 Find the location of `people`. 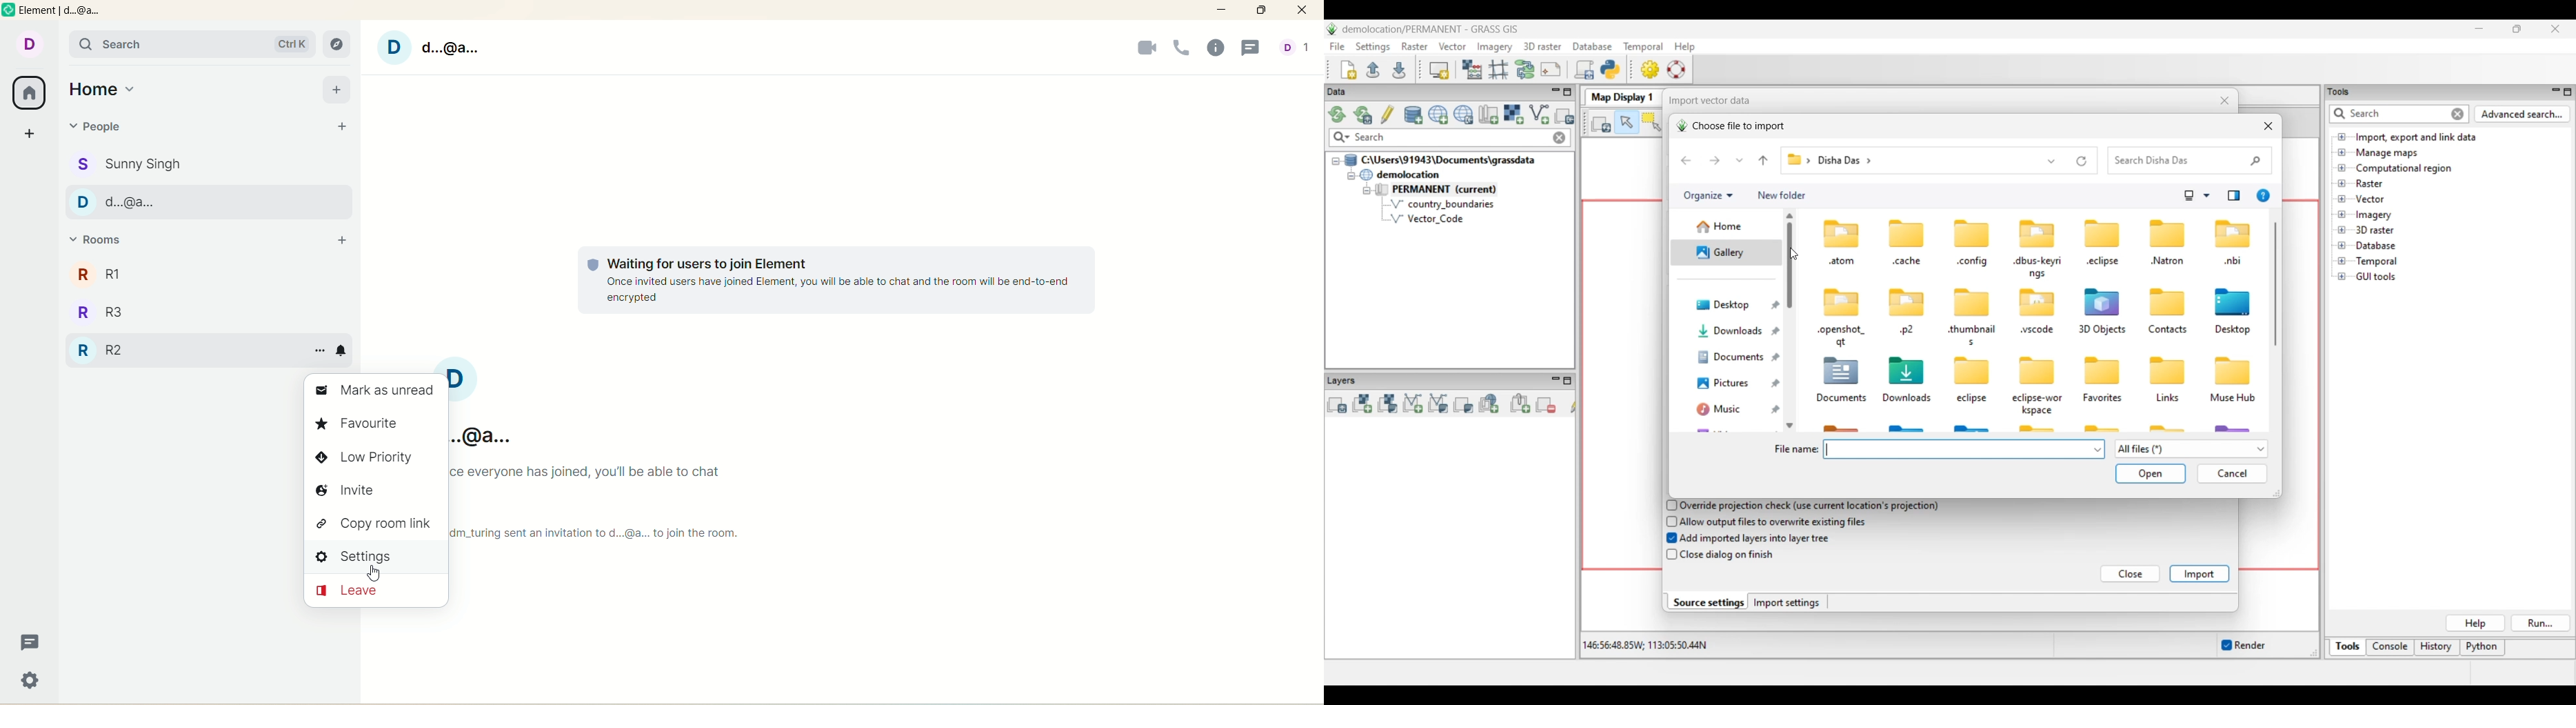

people is located at coordinates (97, 126).